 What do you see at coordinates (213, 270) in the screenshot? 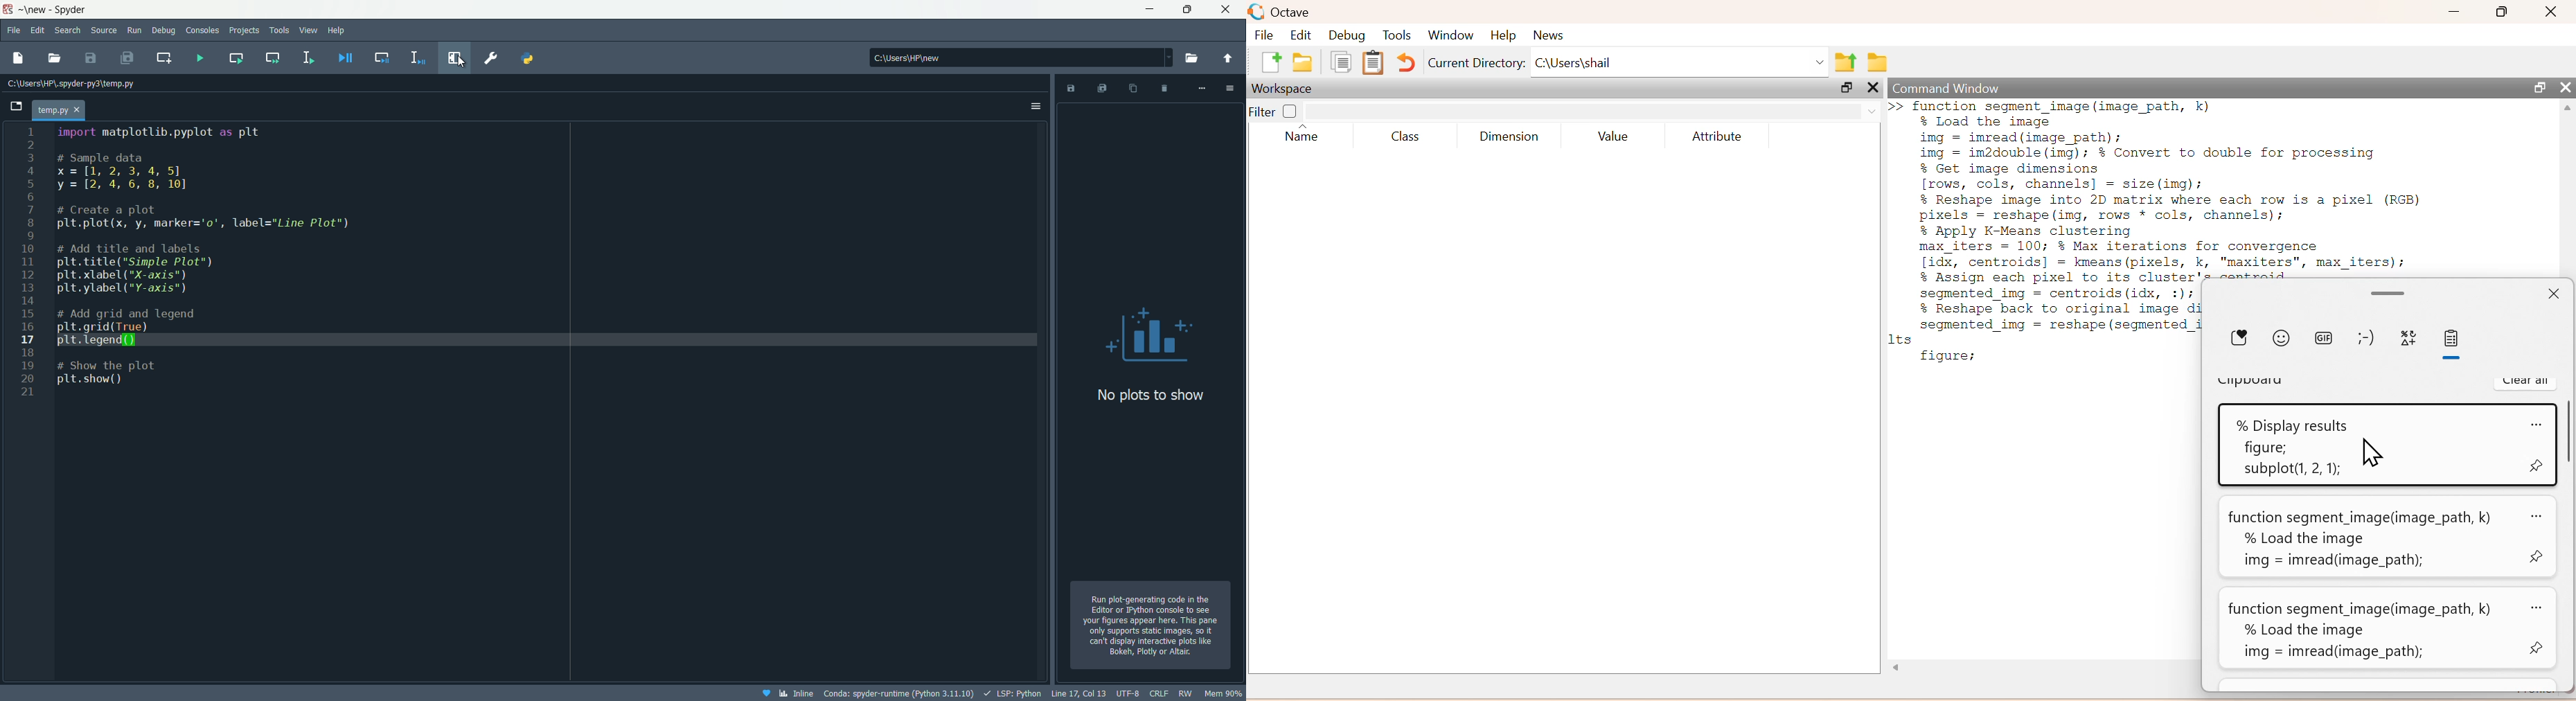
I see `import matplotlib.pyplot as plt
# Sample data

x=11, 2, 3, 4, 5]

y =[2, 4, 6, 8, 10]

# Create a plot

plt.plot(x, y, marker='o', label="Line Plot")
# Add title and labels
plt.title("Simple Plot")
plt.xlabel("X-axis")
plt.ylabel("Y-axis")

# Add grid and legend
plt.grid(True)

plt. legend)

# Show the plot

plt.show()` at bounding box center [213, 270].